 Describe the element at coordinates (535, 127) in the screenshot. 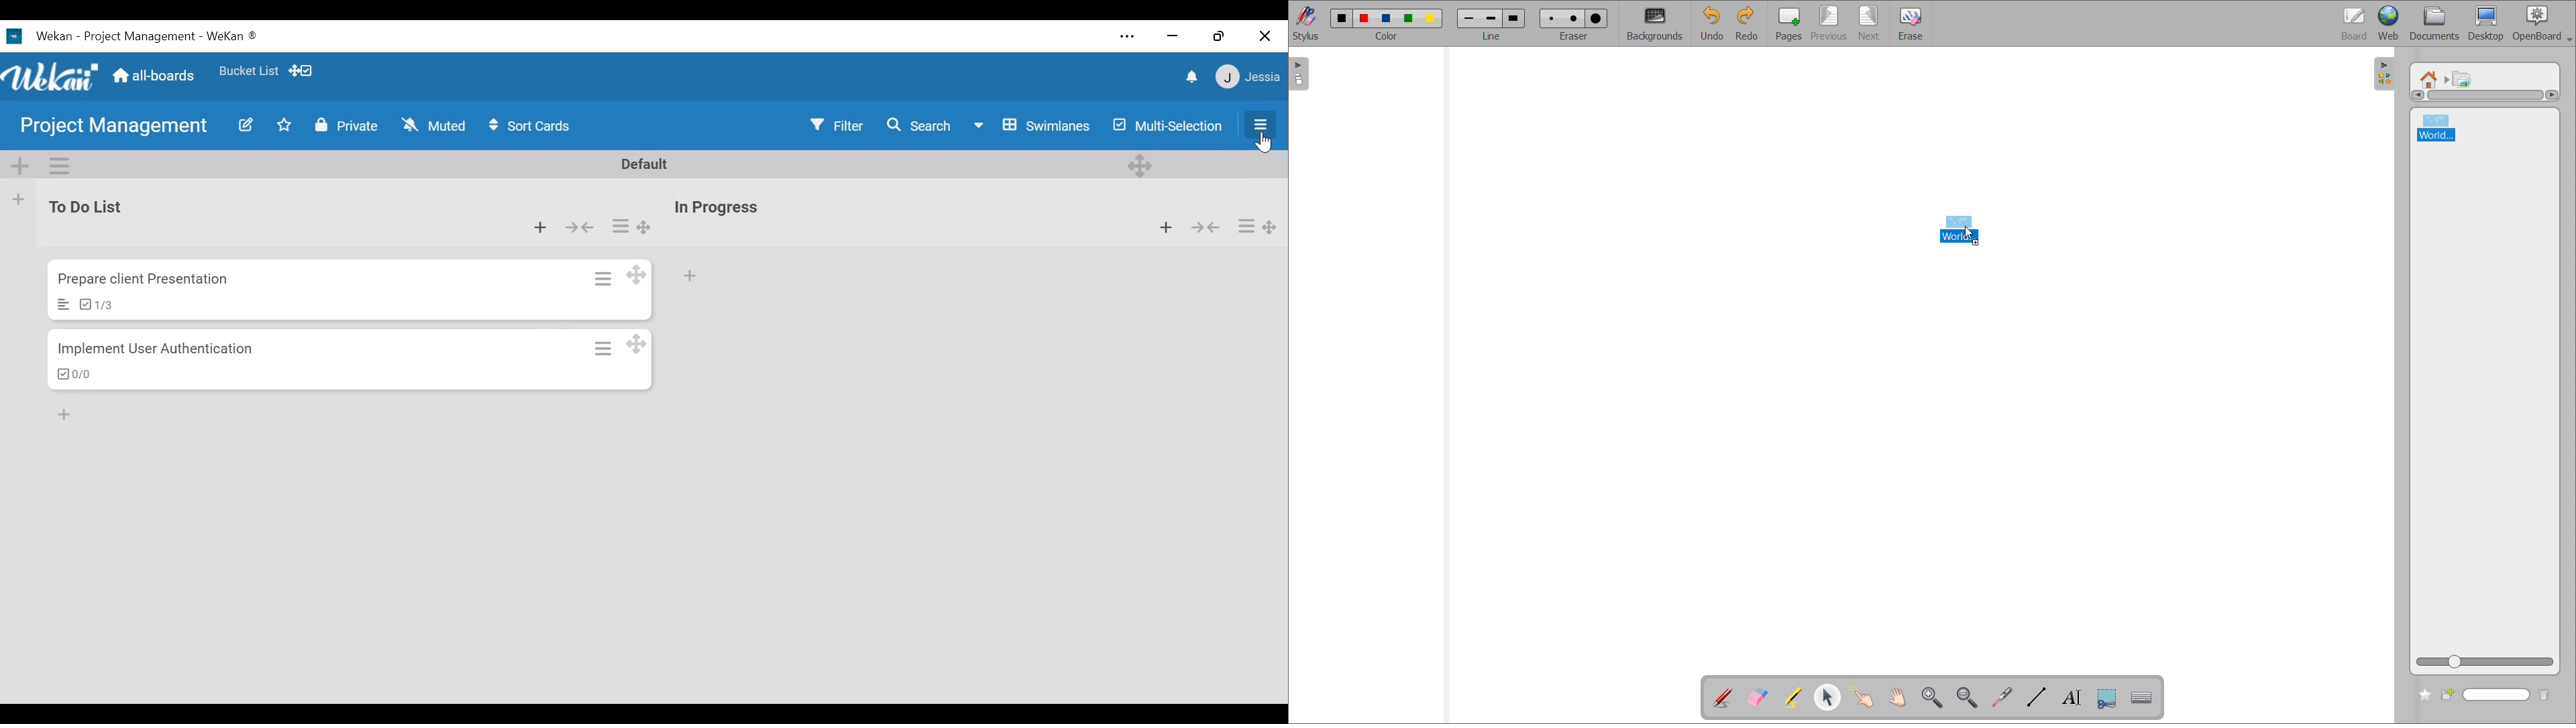

I see `Sort Cards` at that location.